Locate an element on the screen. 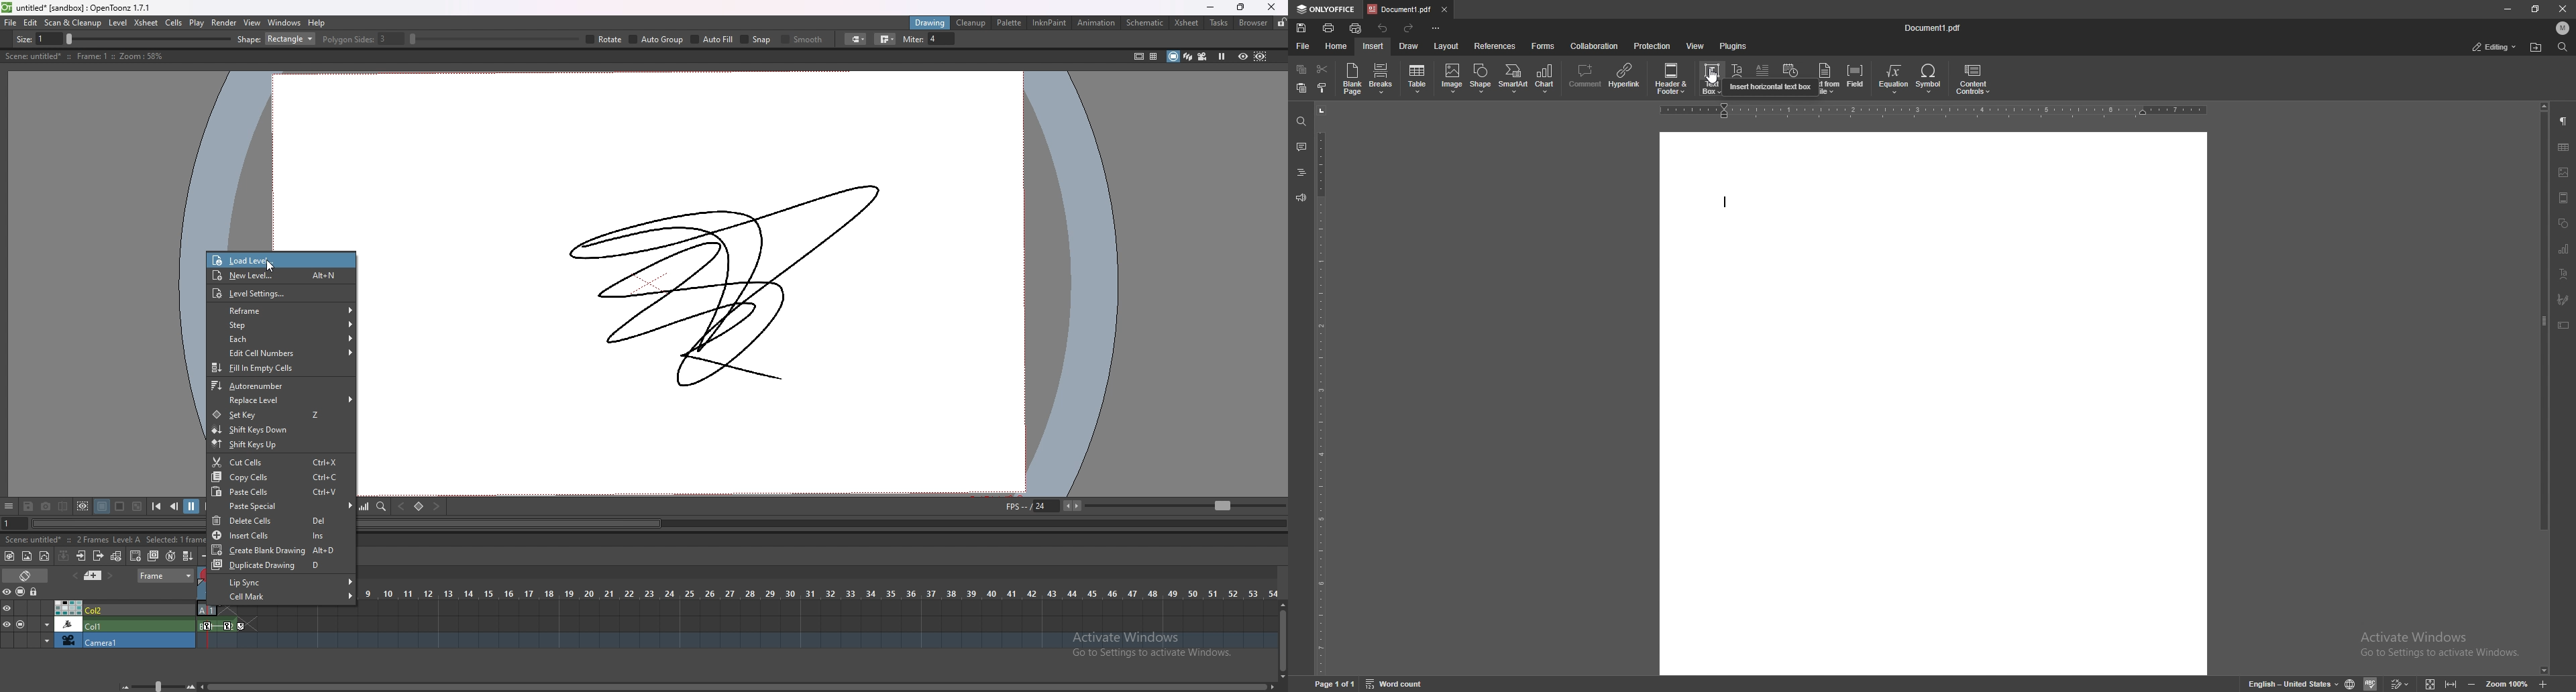 This screenshot has height=700, width=2576. xsheet is located at coordinates (1187, 23).